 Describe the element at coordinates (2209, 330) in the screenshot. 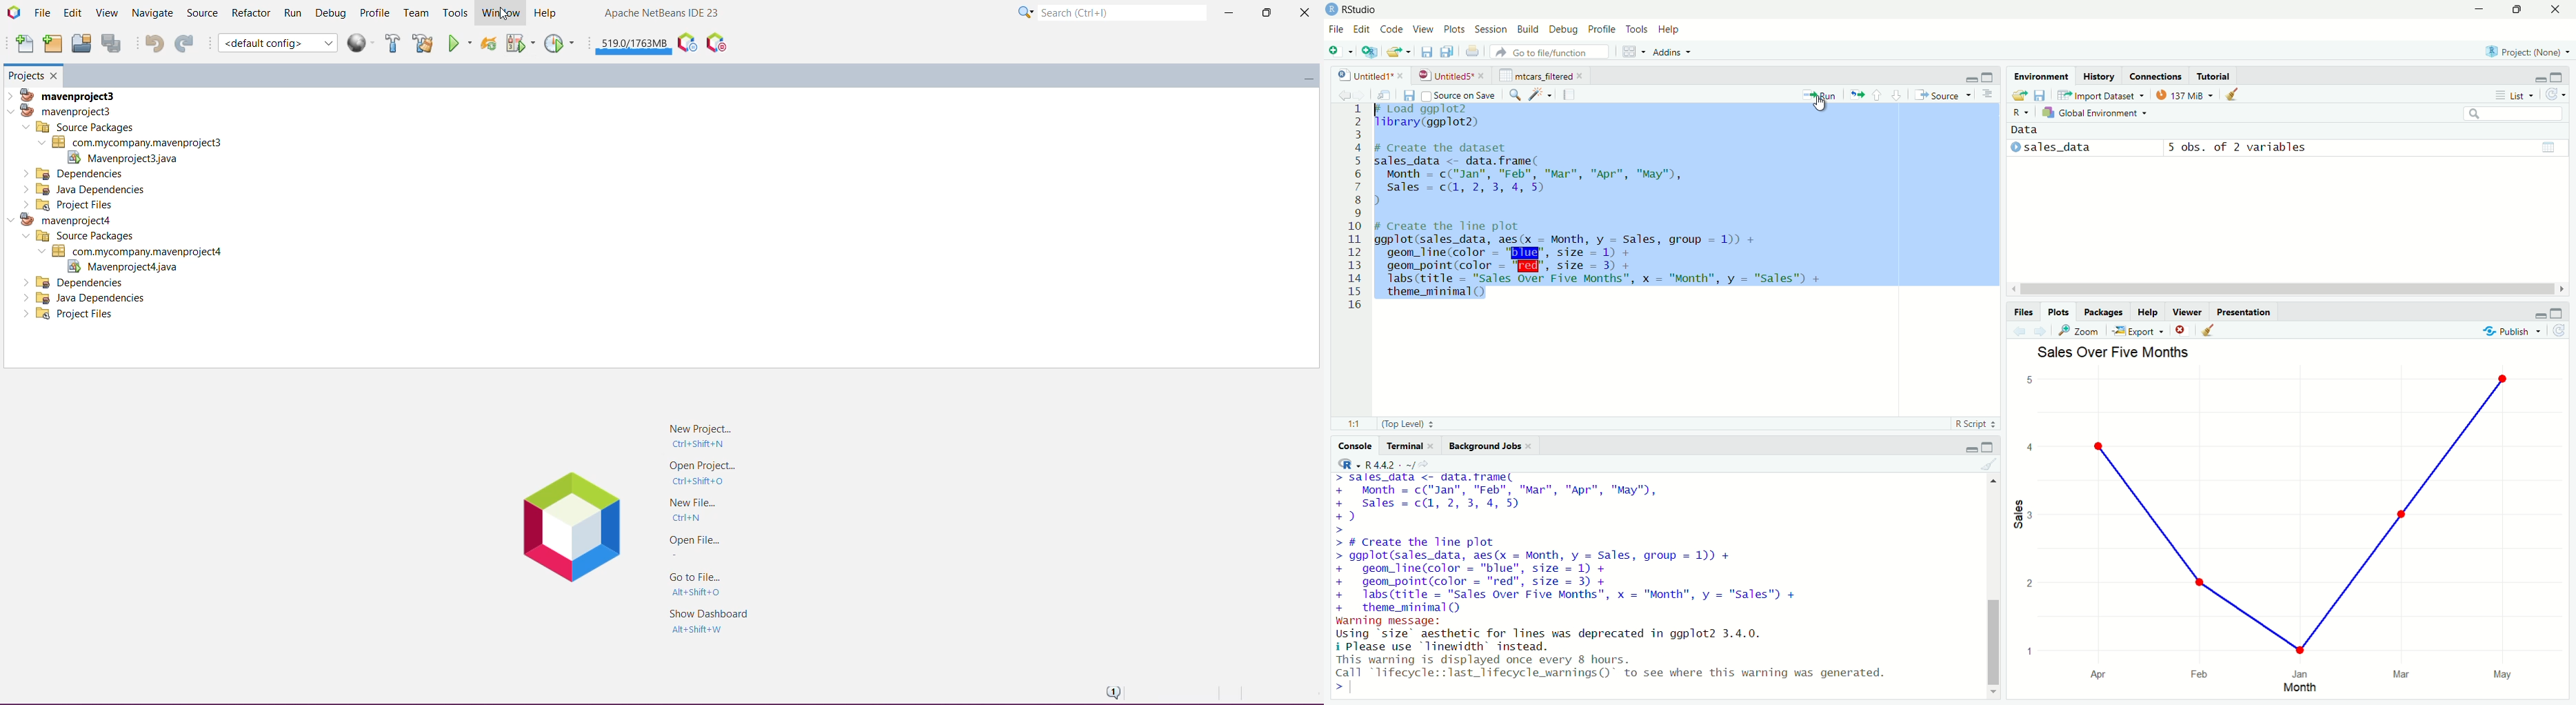

I see `clear all plots` at that location.